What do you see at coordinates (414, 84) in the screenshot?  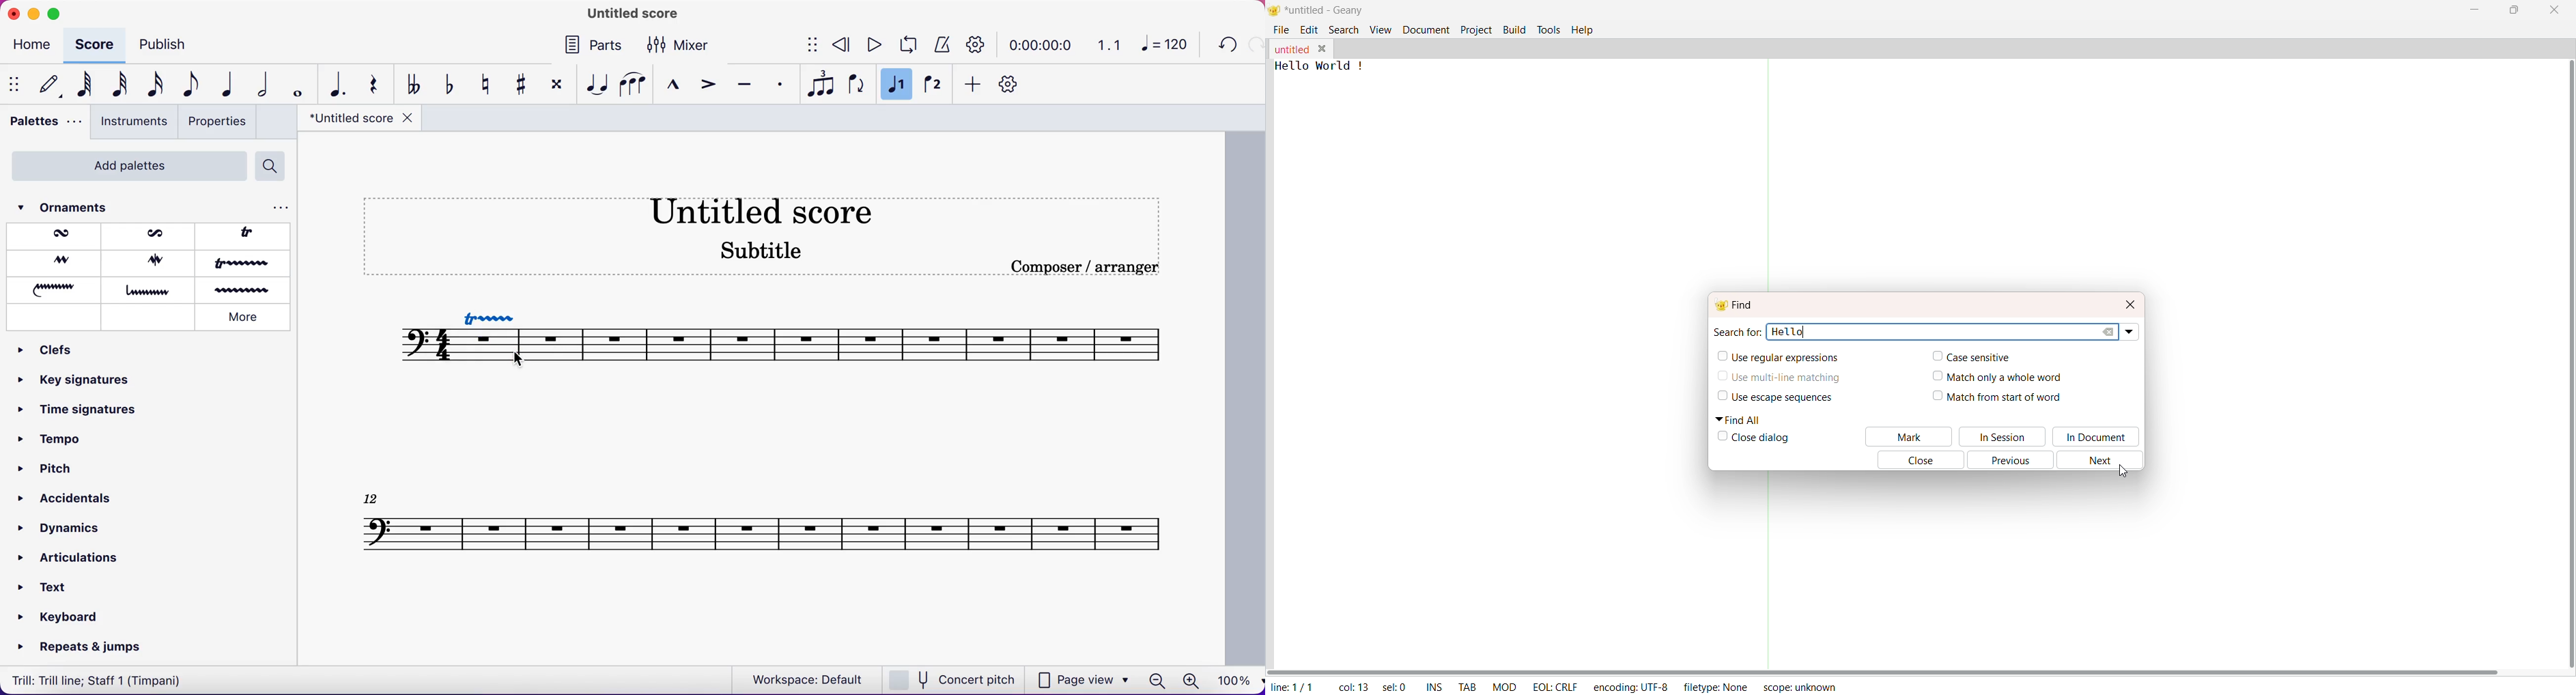 I see `toggle double flat` at bounding box center [414, 84].